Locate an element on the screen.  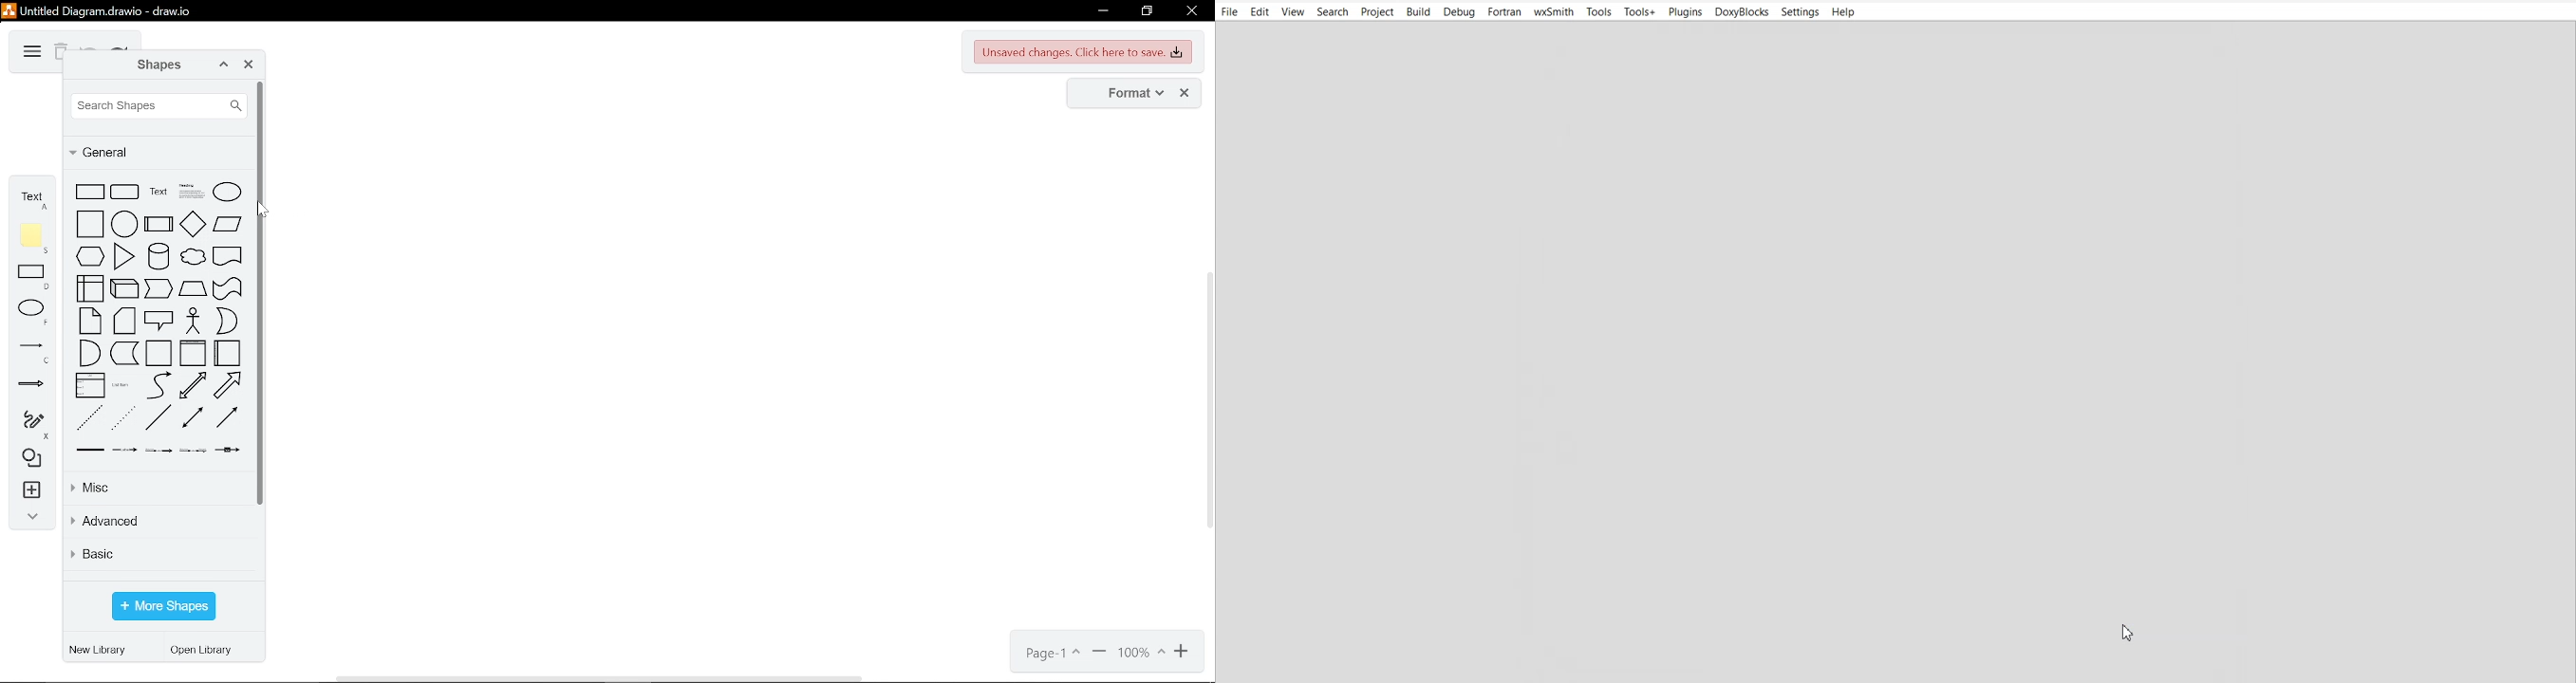
collapse is located at coordinates (28, 519).